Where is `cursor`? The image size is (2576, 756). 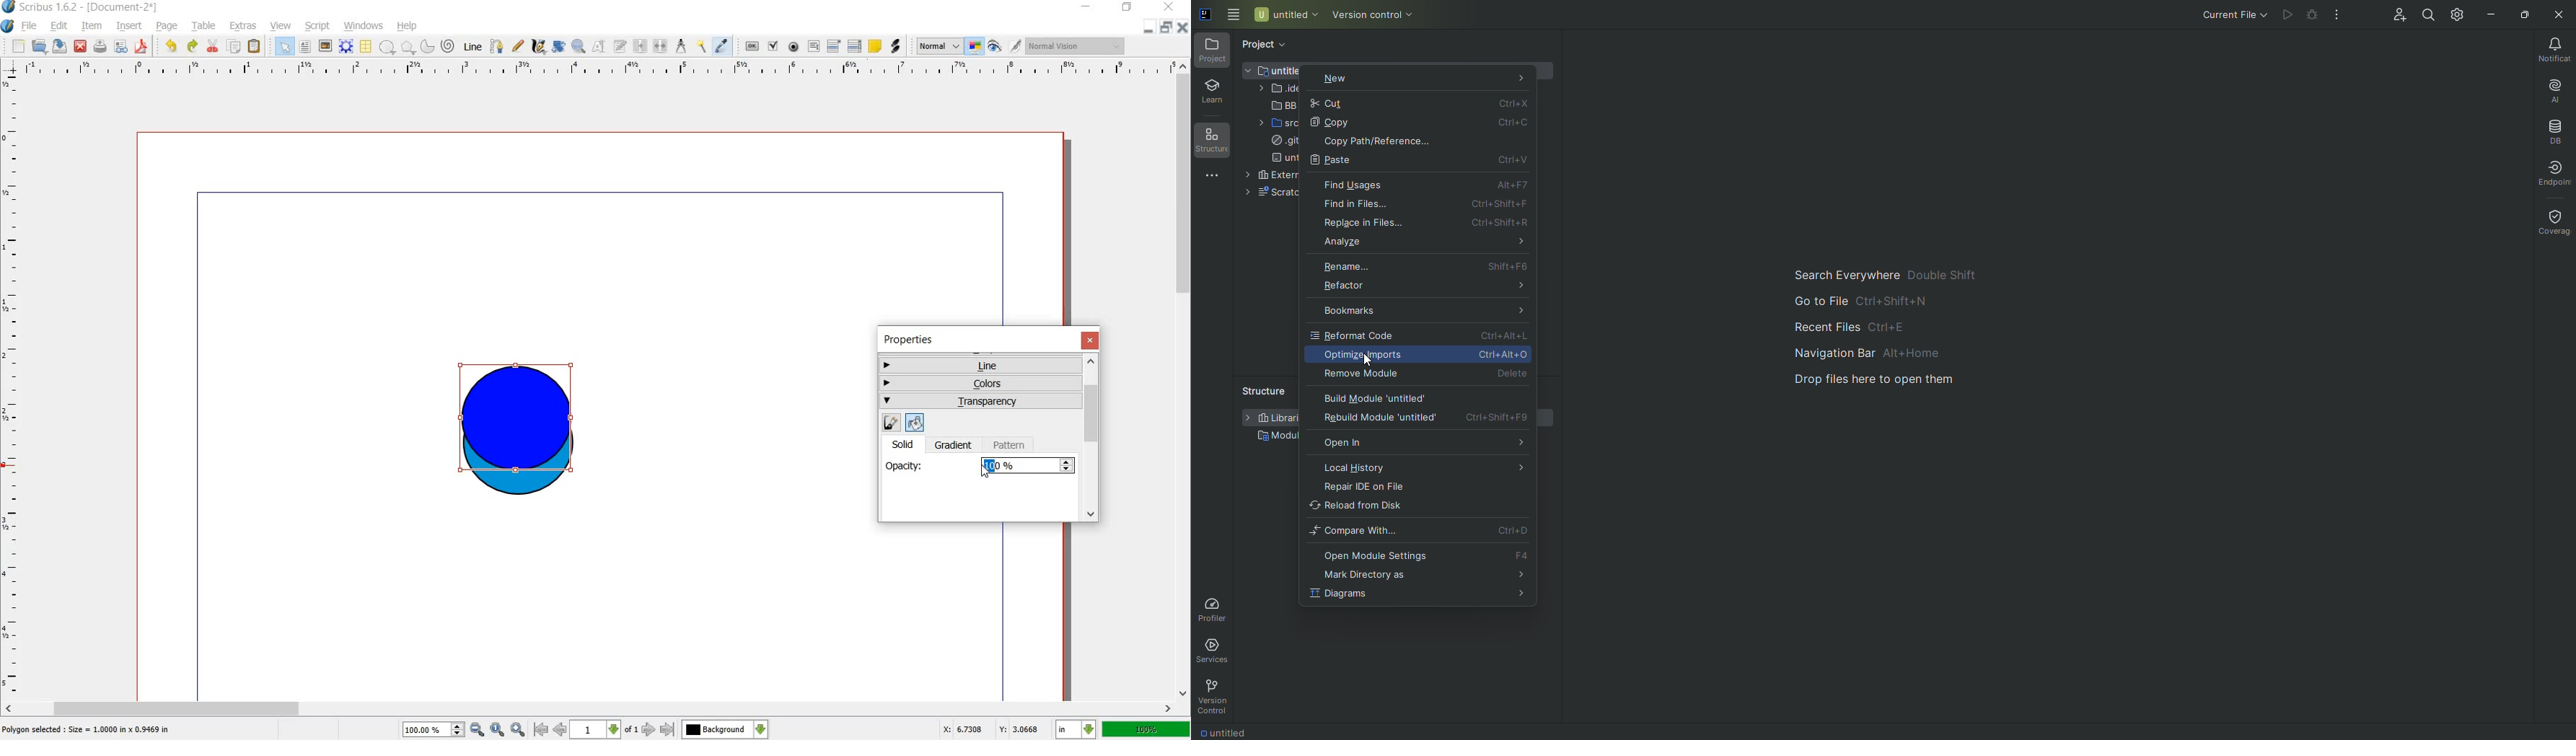
cursor is located at coordinates (988, 474).